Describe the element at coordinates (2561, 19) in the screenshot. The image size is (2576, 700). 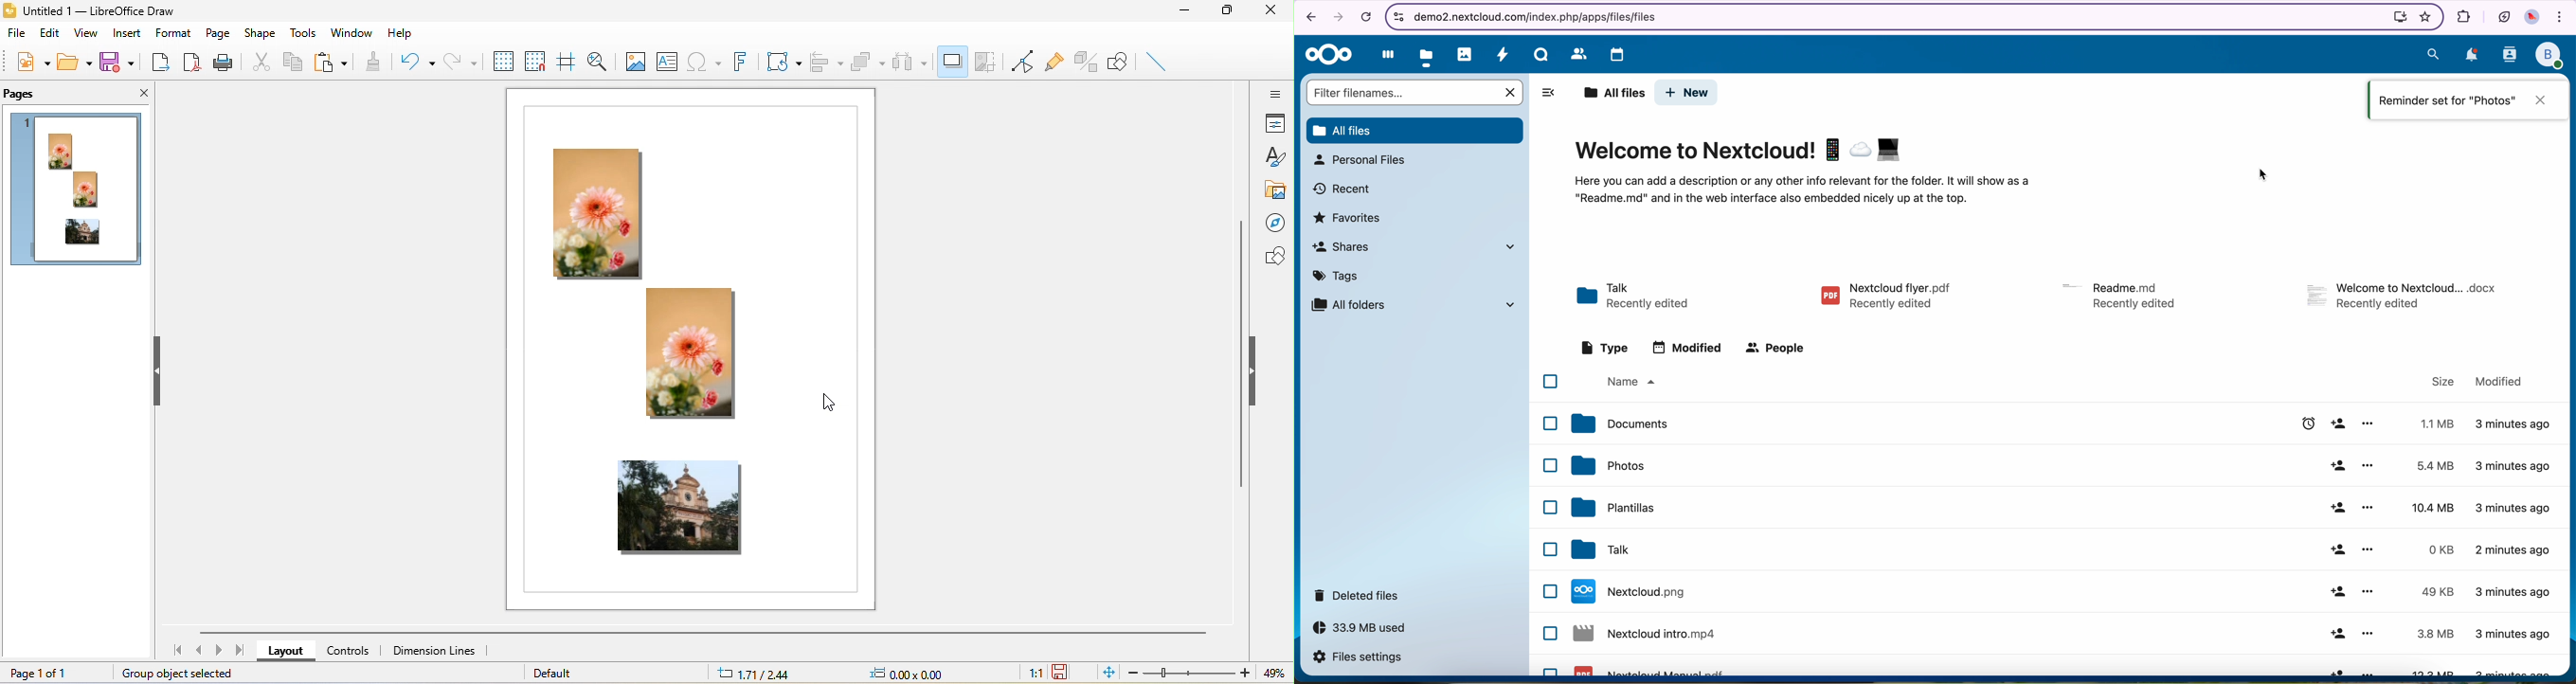
I see `customize and control Google Chrome` at that location.